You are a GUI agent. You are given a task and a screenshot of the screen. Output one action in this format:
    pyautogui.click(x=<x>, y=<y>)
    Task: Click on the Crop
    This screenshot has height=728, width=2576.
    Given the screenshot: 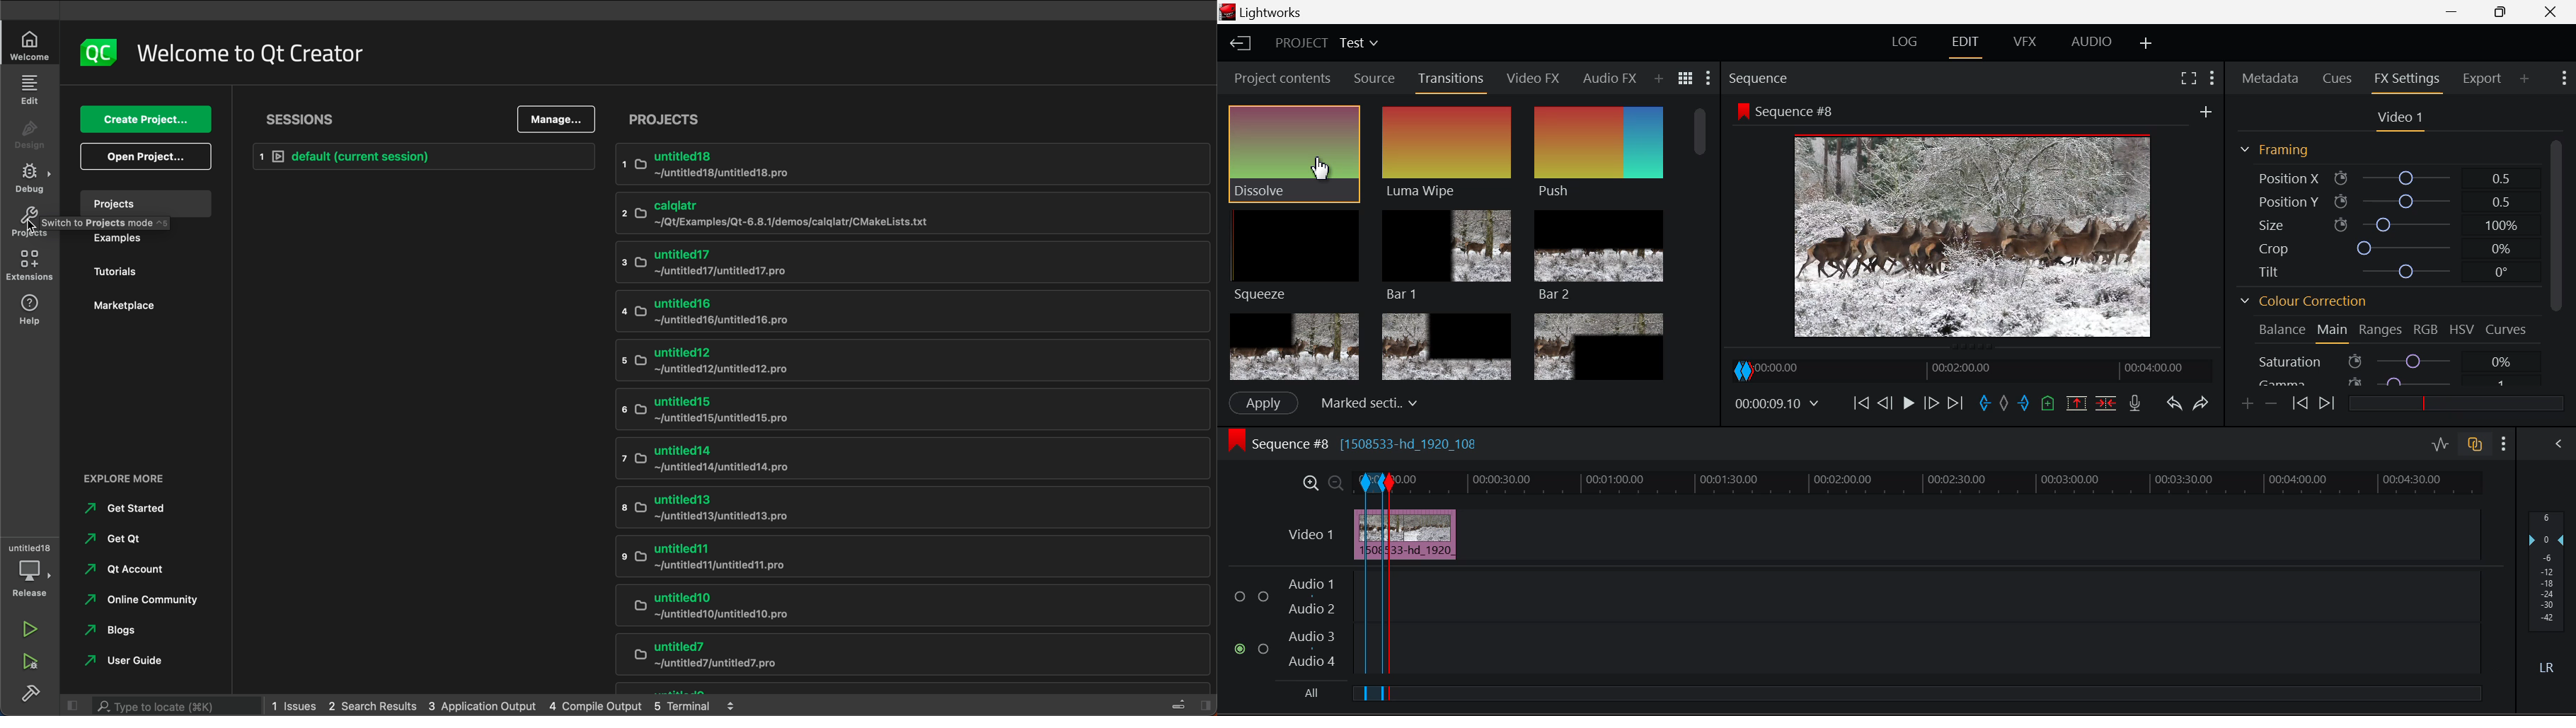 What is the action you would take?
    pyautogui.click(x=2381, y=246)
    